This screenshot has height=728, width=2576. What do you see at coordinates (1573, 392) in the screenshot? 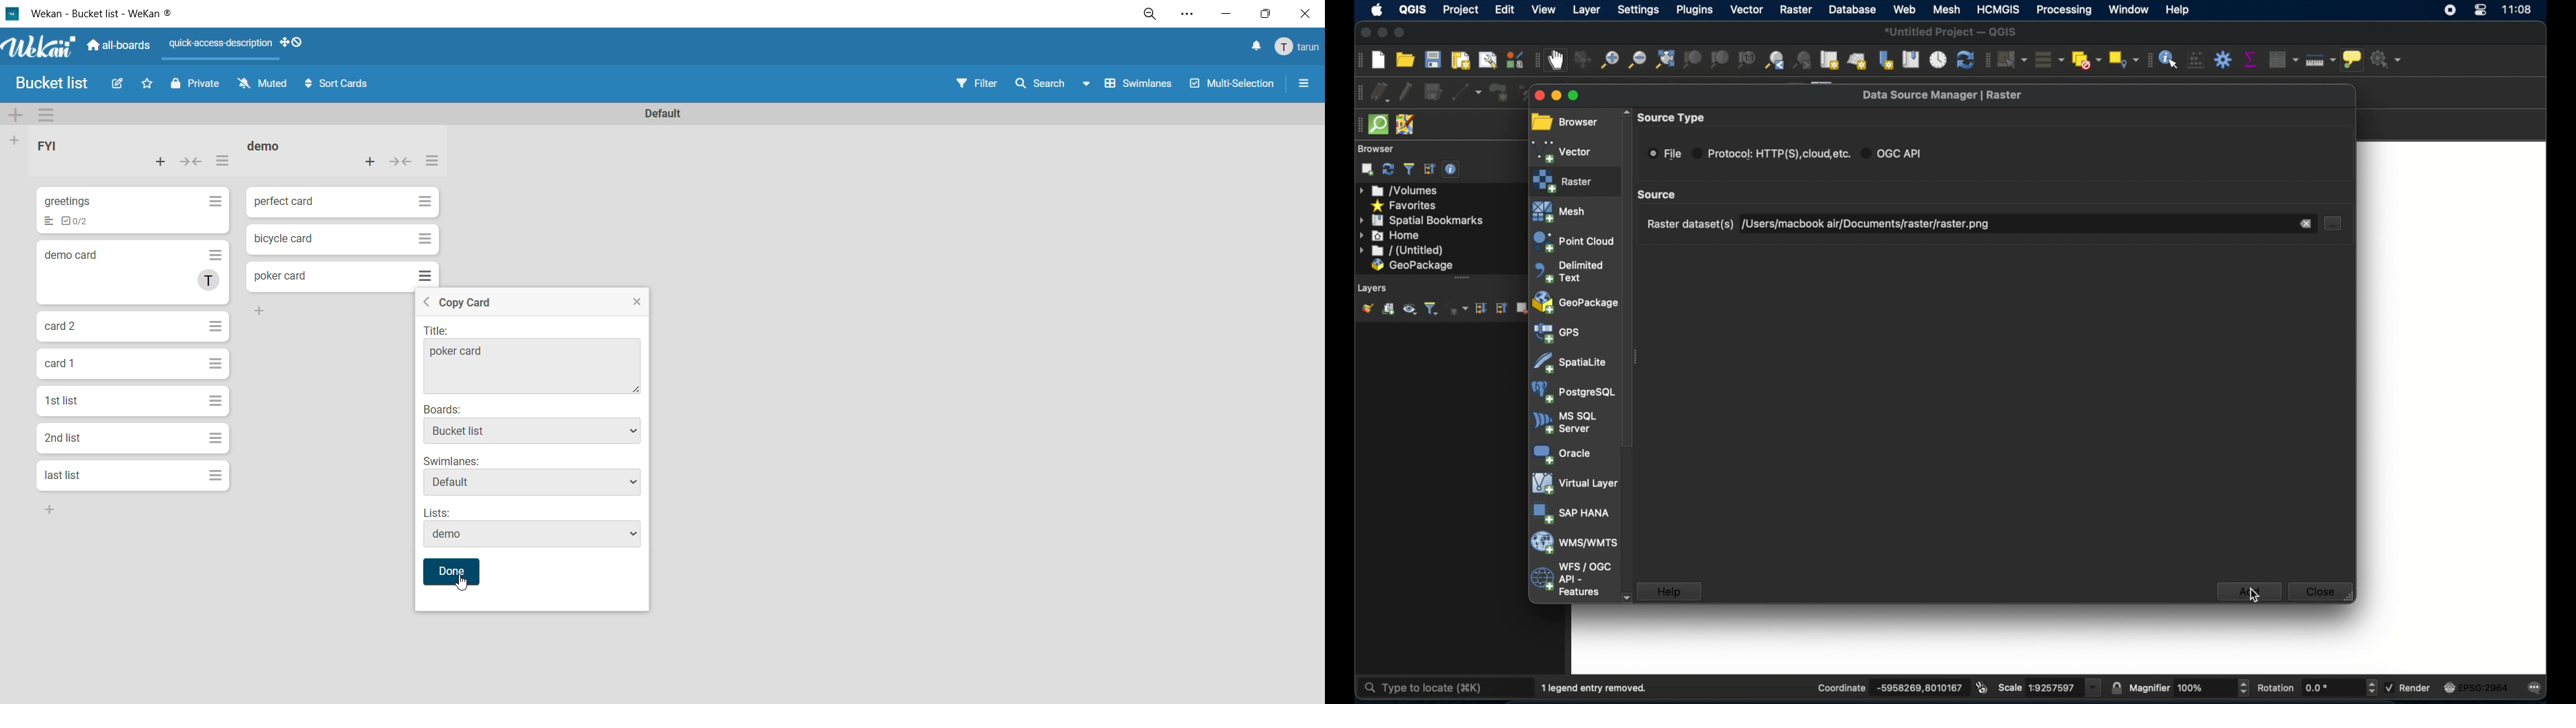
I see `postgresql` at bounding box center [1573, 392].